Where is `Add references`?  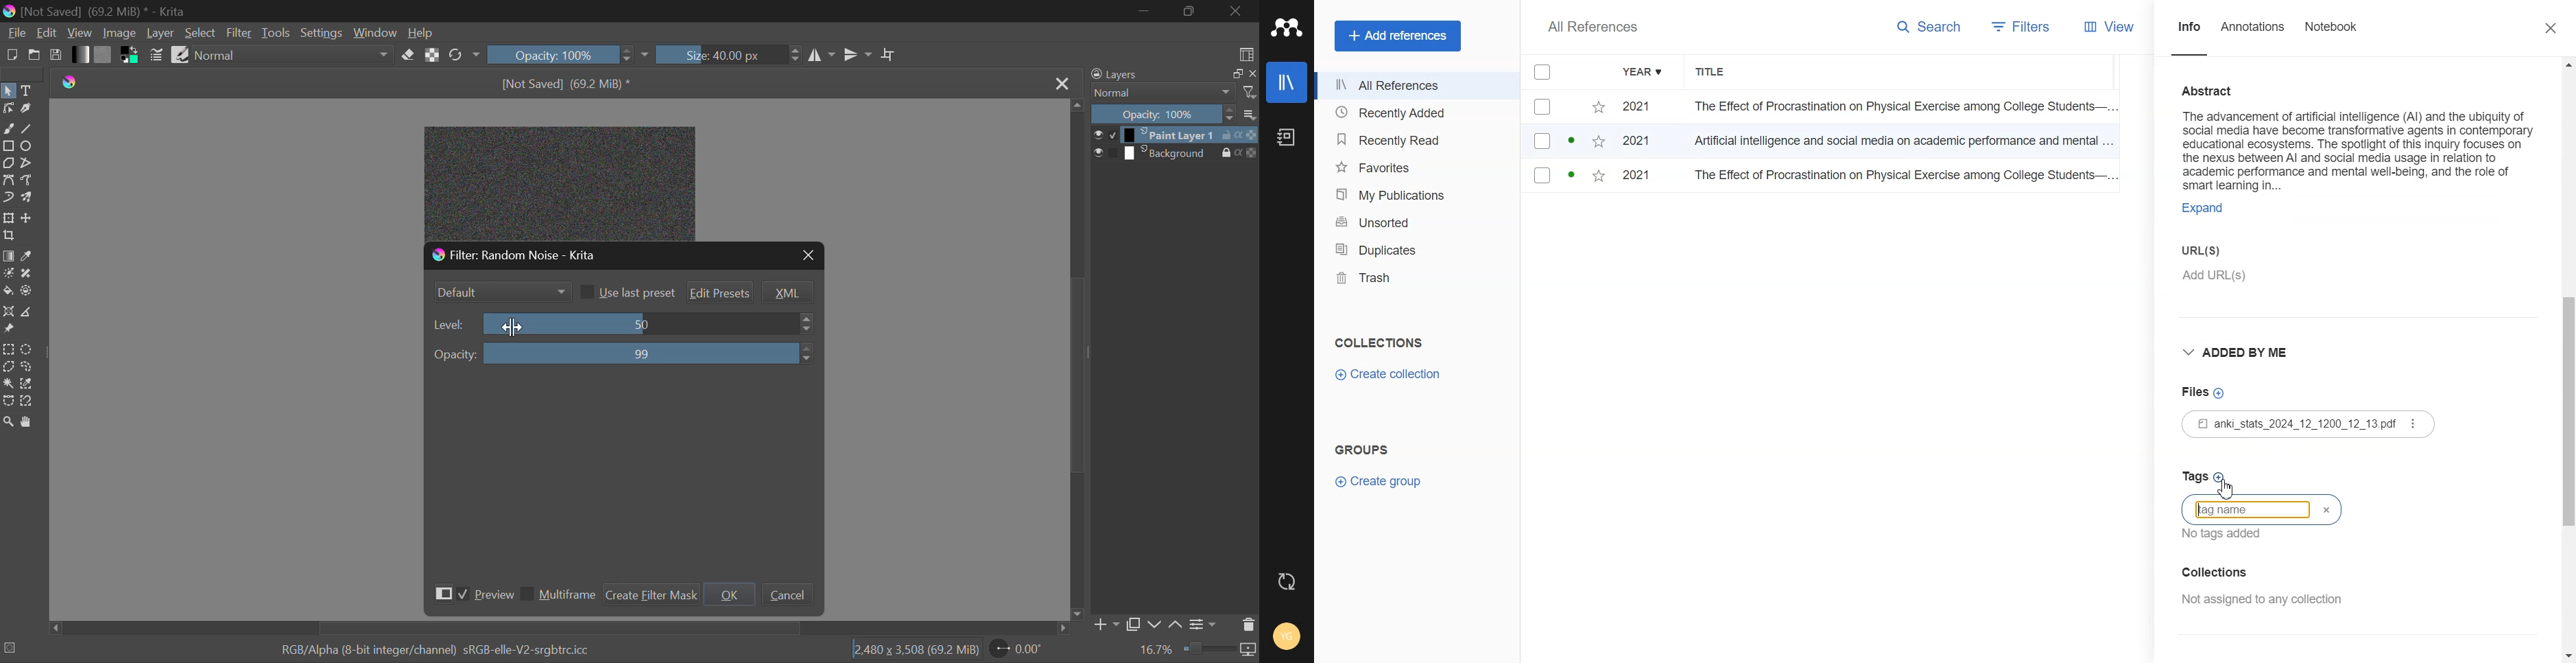 Add references is located at coordinates (1399, 36).